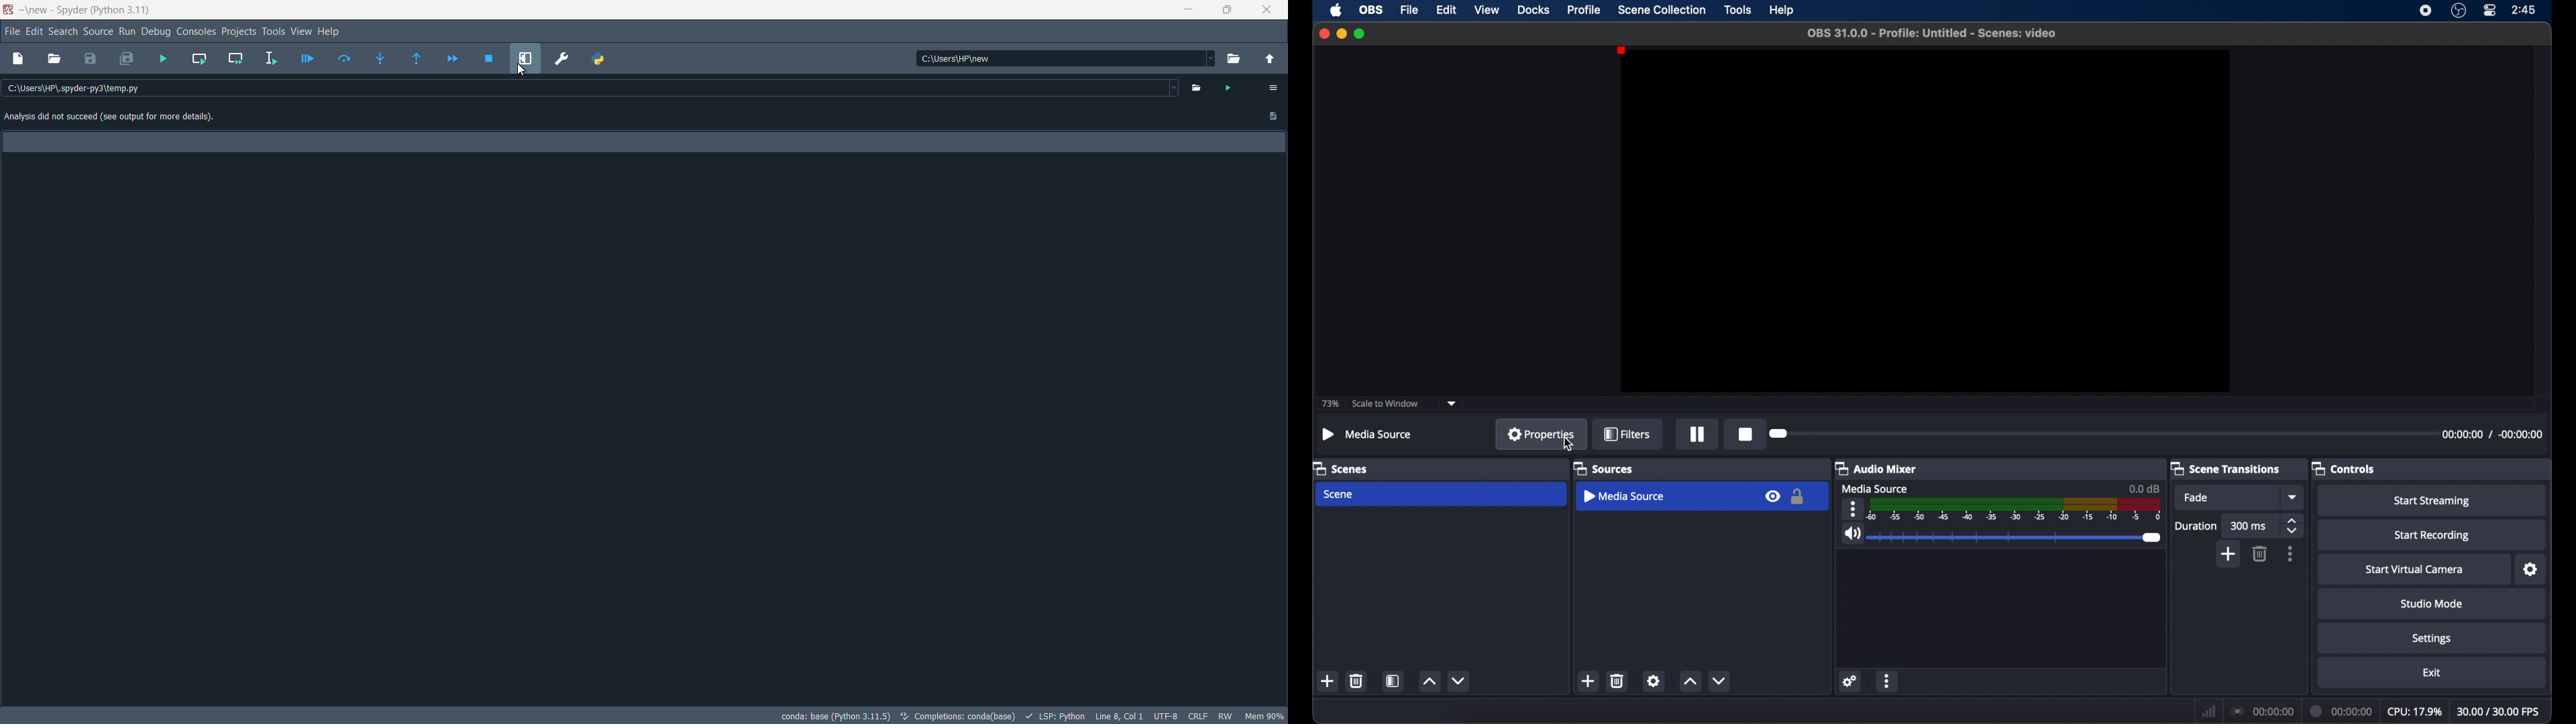 The image size is (2576, 728). Describe the element at coordinates (2016, 510) in the screenshot. I see `timeline scale` at that location.